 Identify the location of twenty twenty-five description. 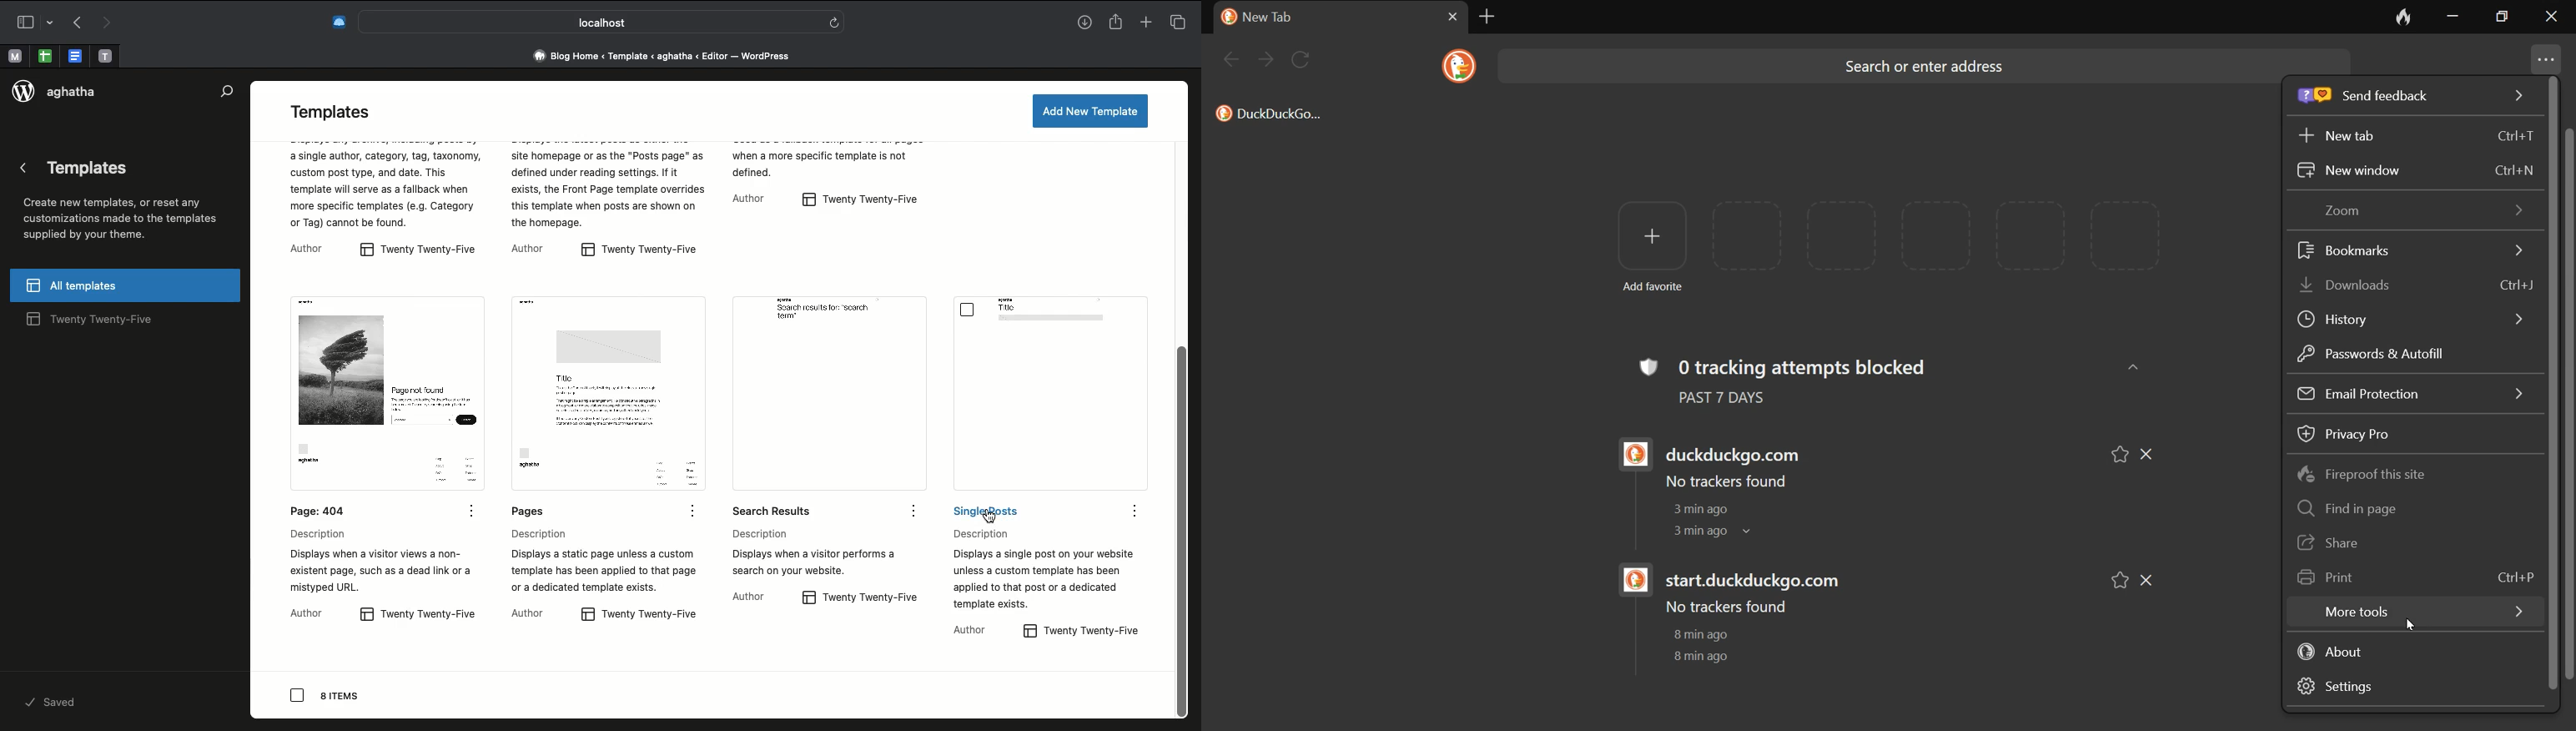
(838, 160).